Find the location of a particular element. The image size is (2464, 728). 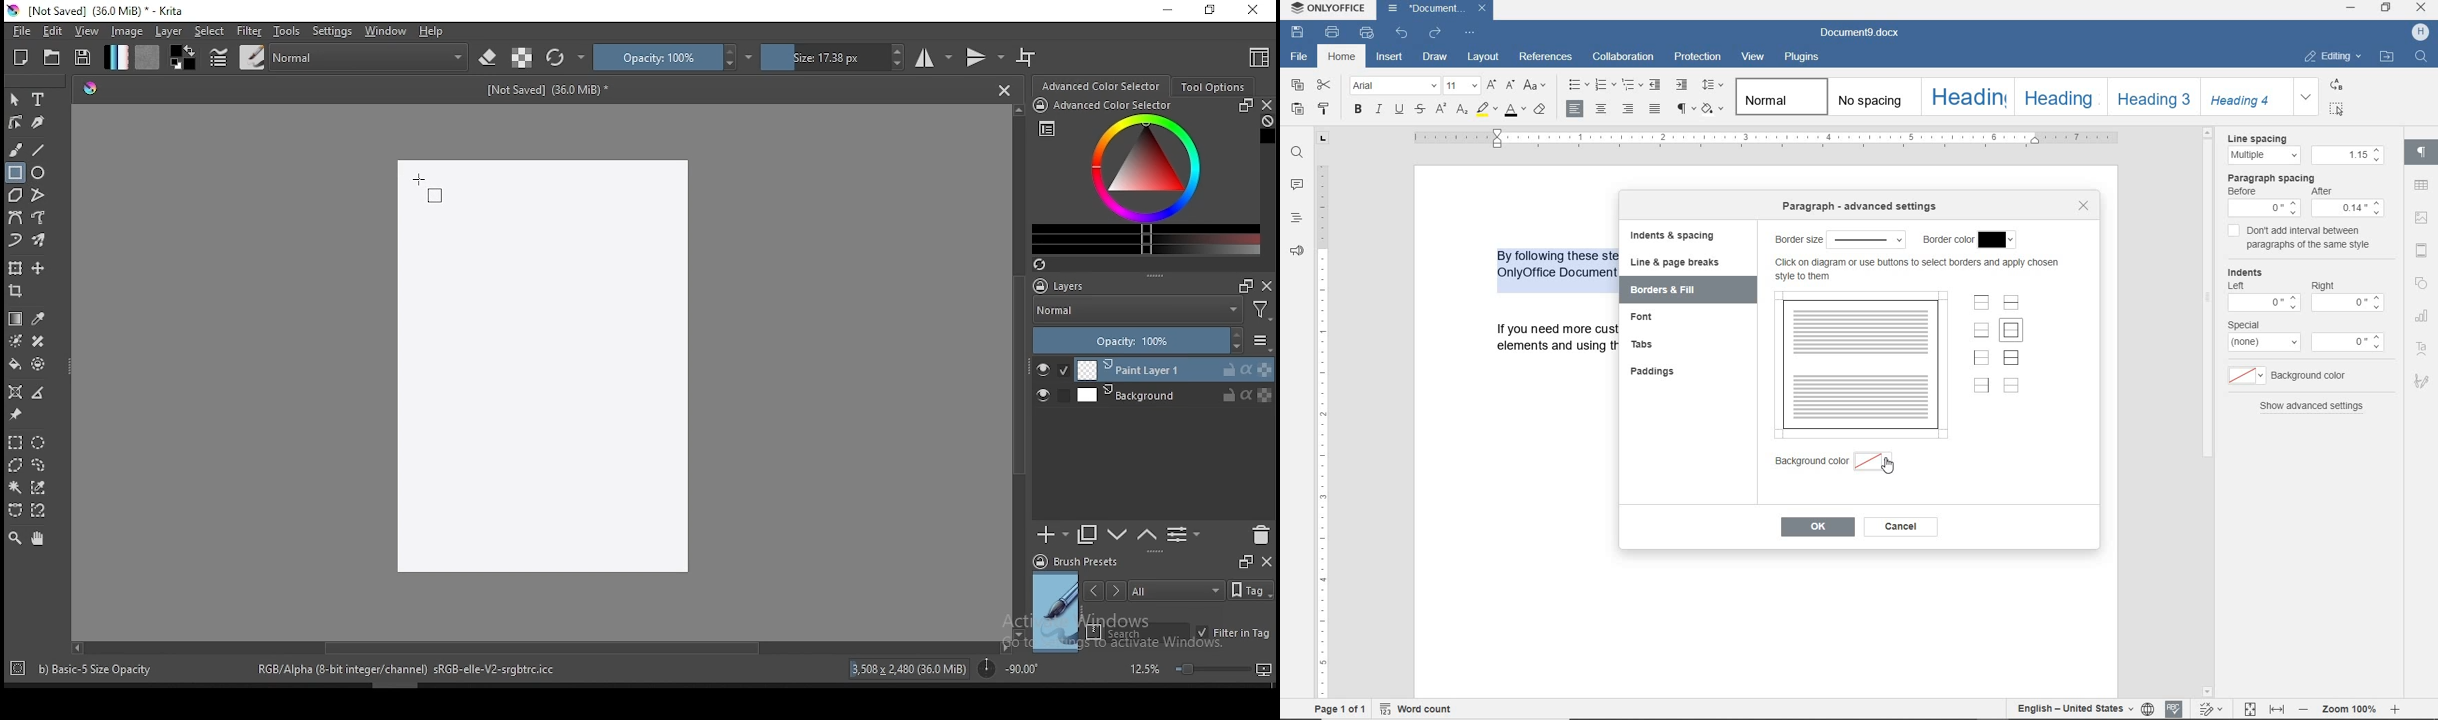

tool options is located at coordinates (1214, 87).